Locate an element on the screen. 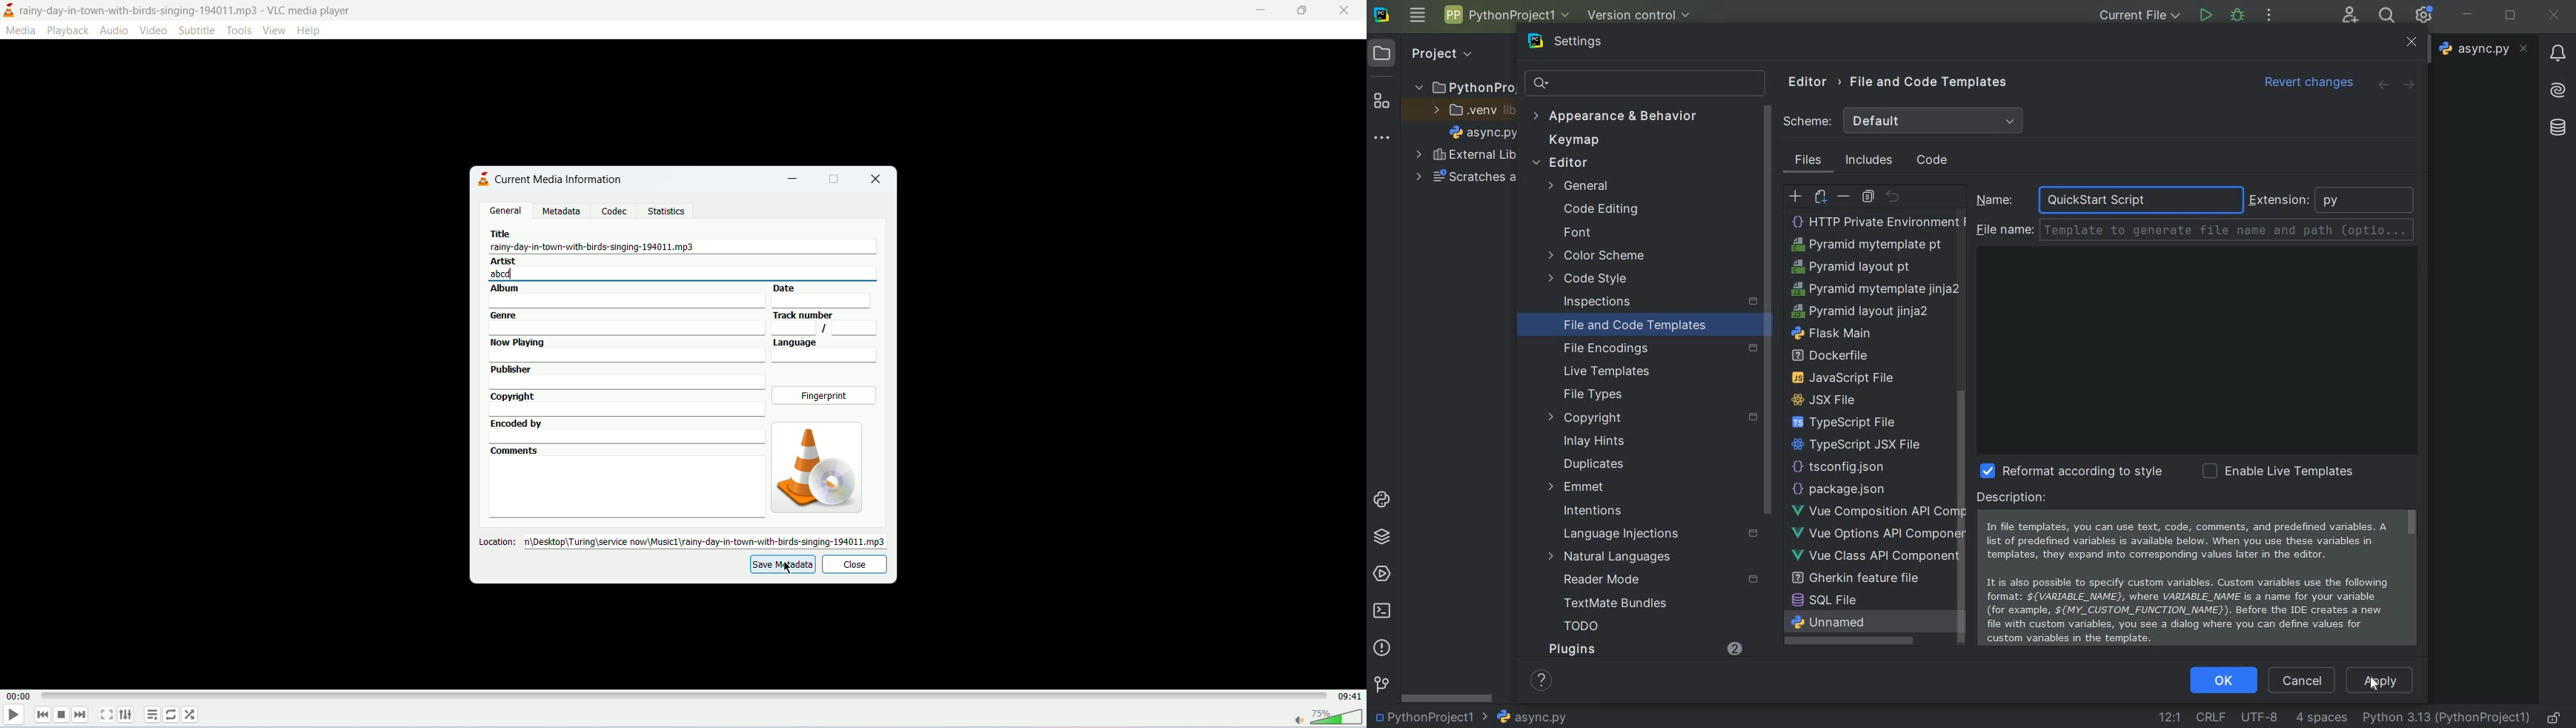 Image resolution: width=2576 pixels, height=728 pixels. extended settings is located at coordinates (130, 714).